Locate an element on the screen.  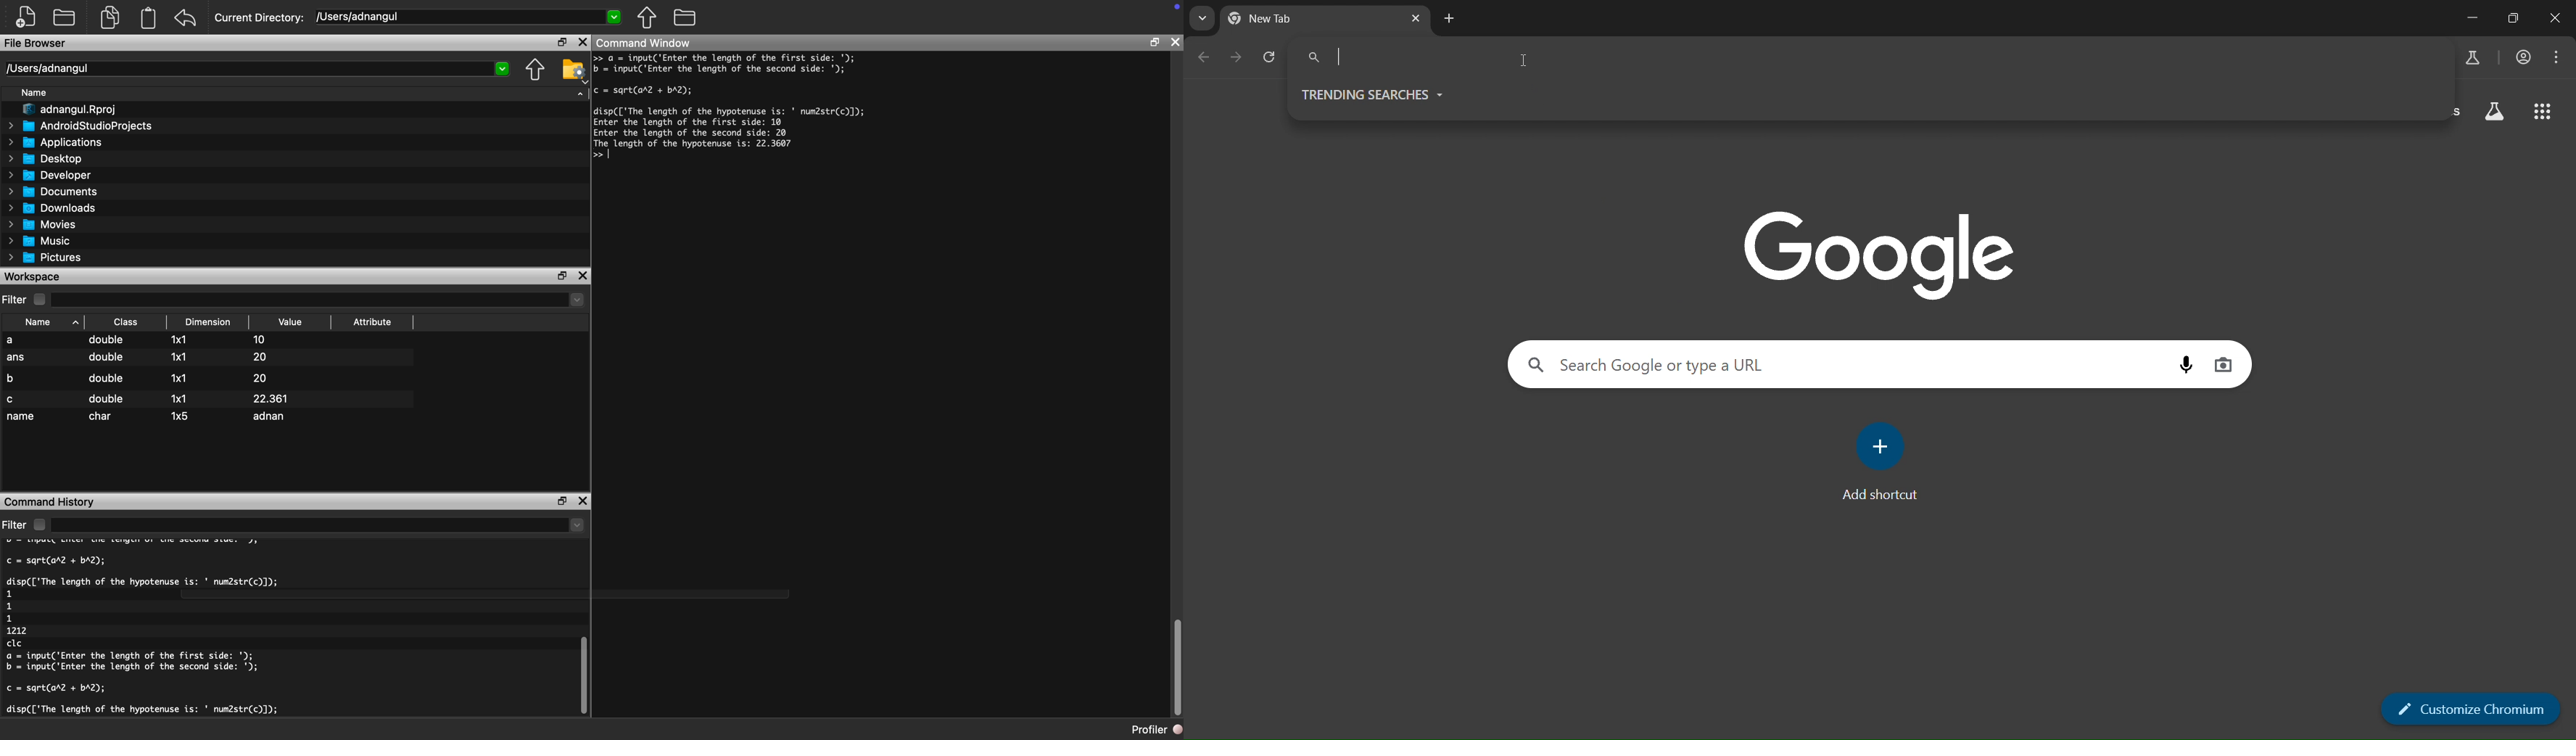
undo is located at coordinates (186, 18).